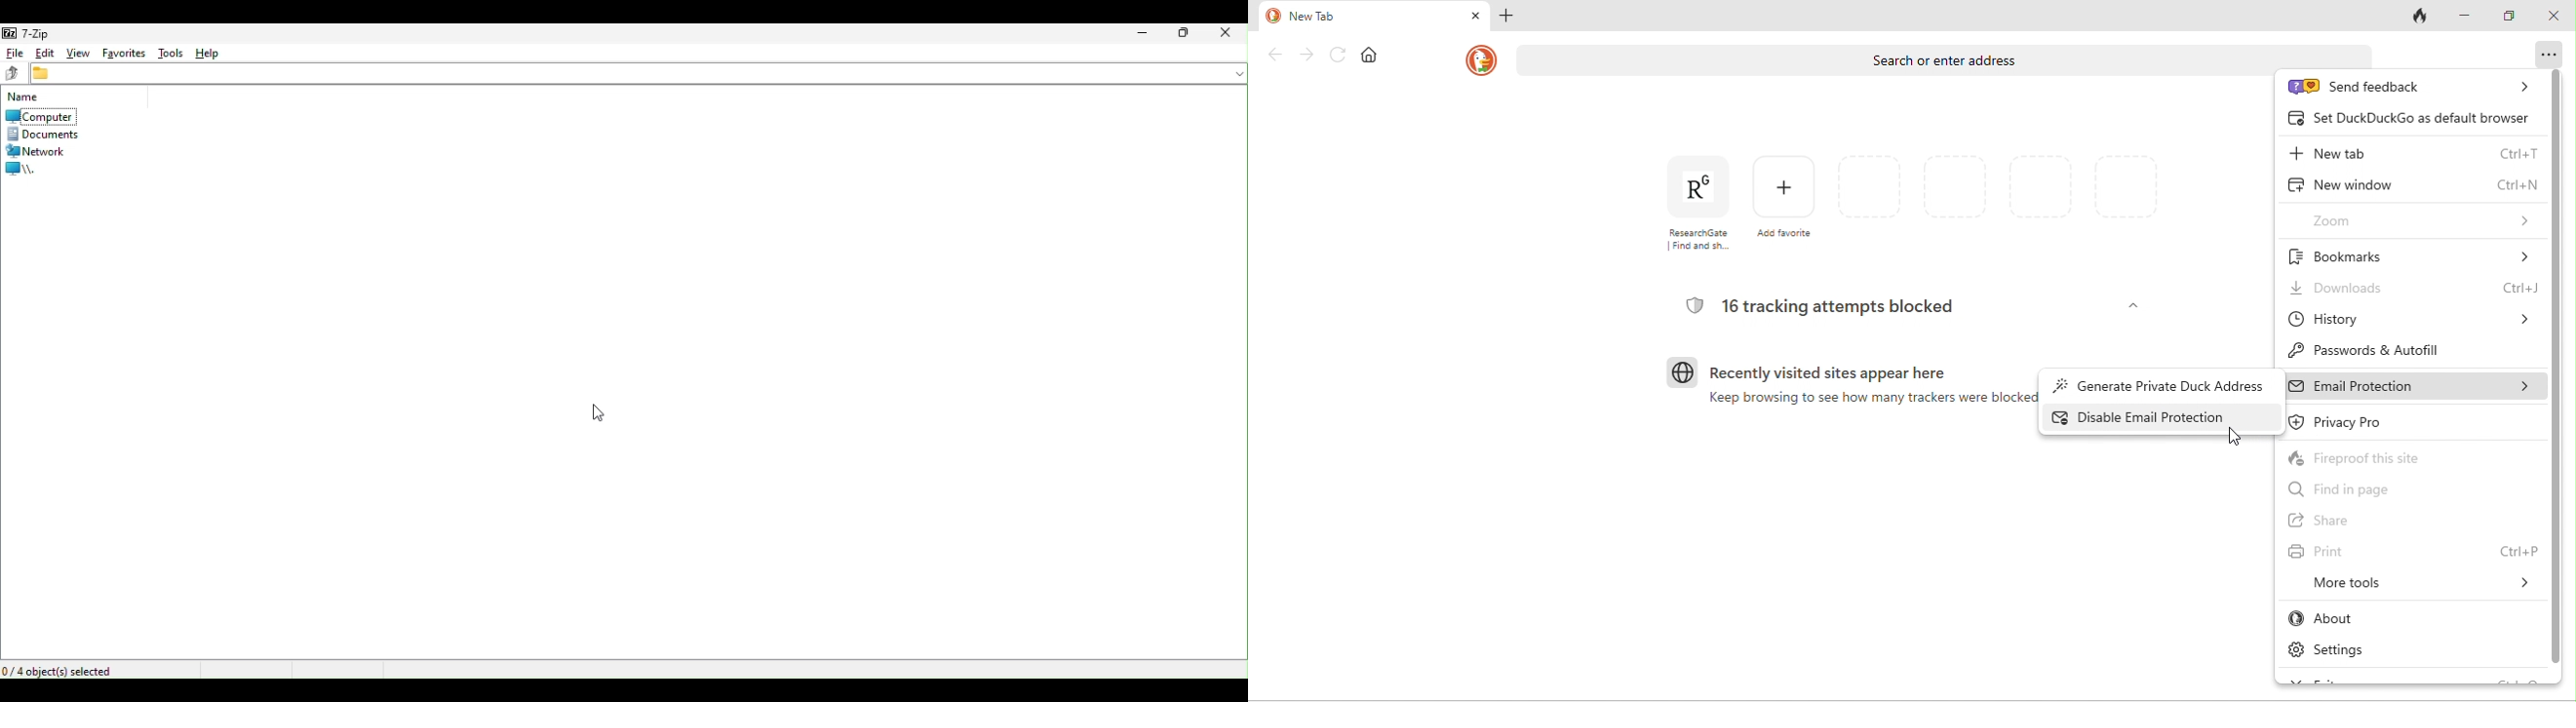  Describe the element at coordinates (2412, 121) in the screenshot. I see `set duck duck go as default browser` at that location.